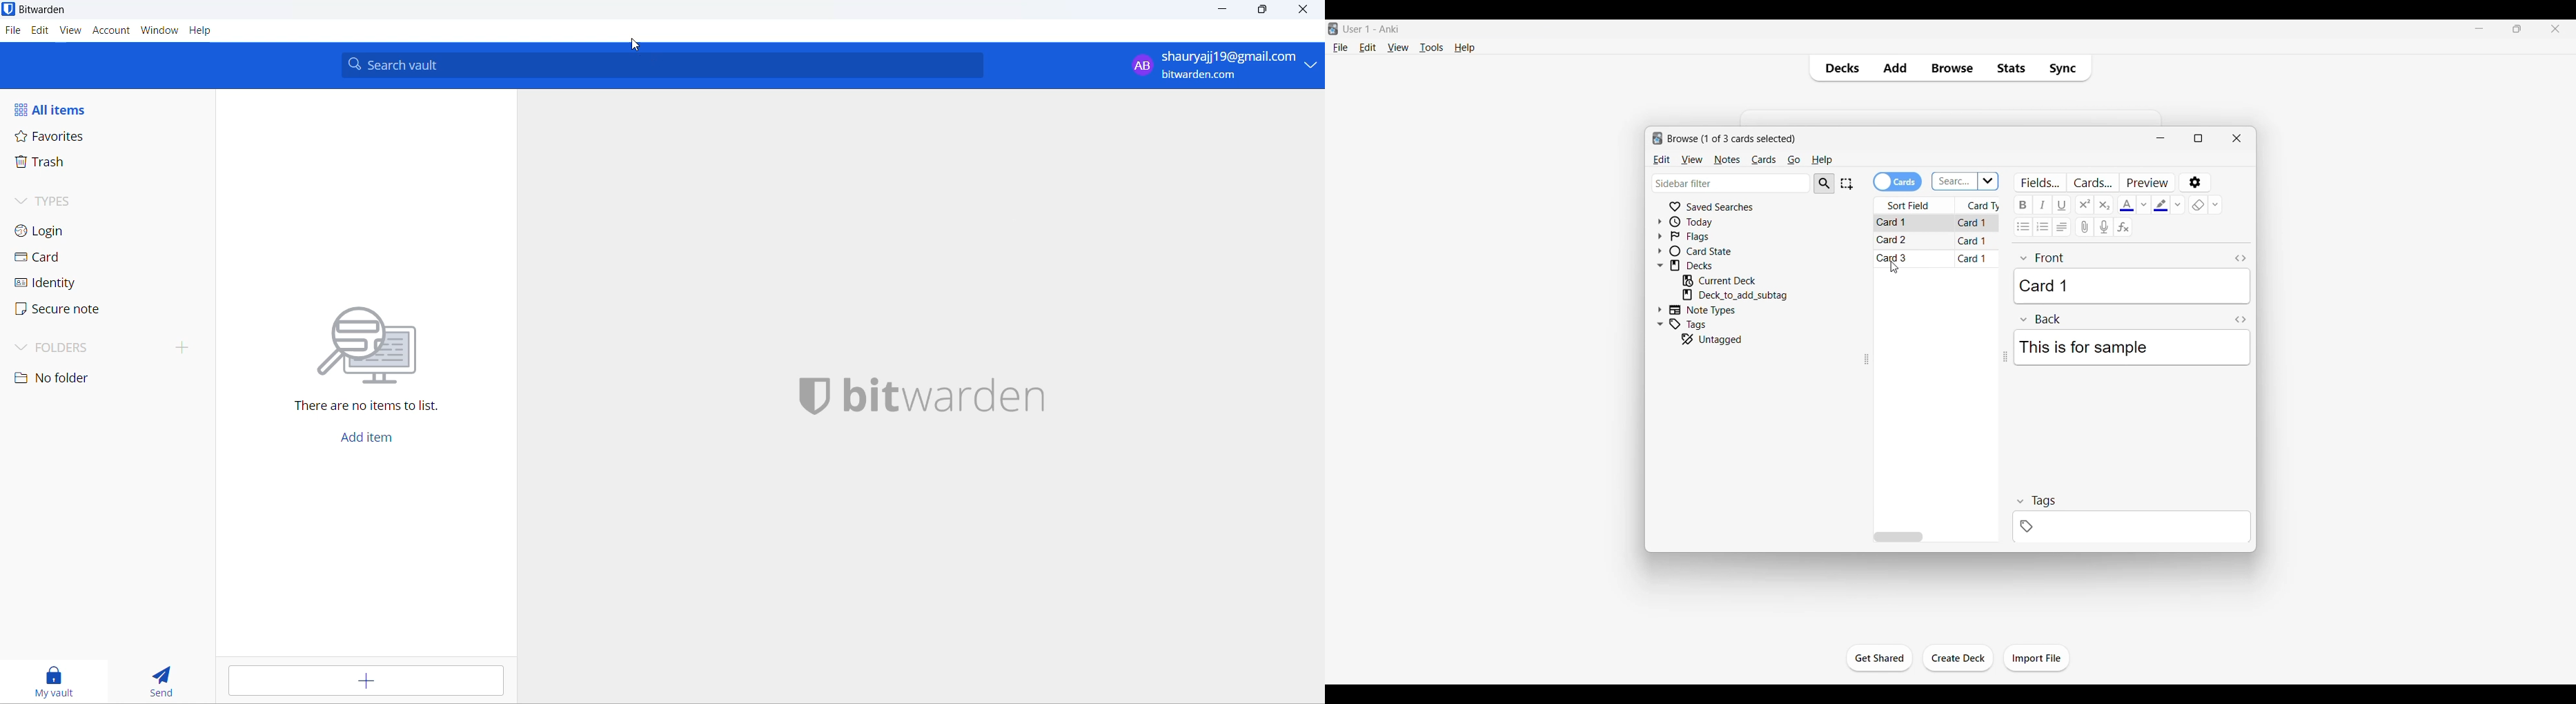  What do you see at coordinates (1660, 324) in the screenshot?
I see `Click to collapse Tags` at bounding box center [1660, 324].